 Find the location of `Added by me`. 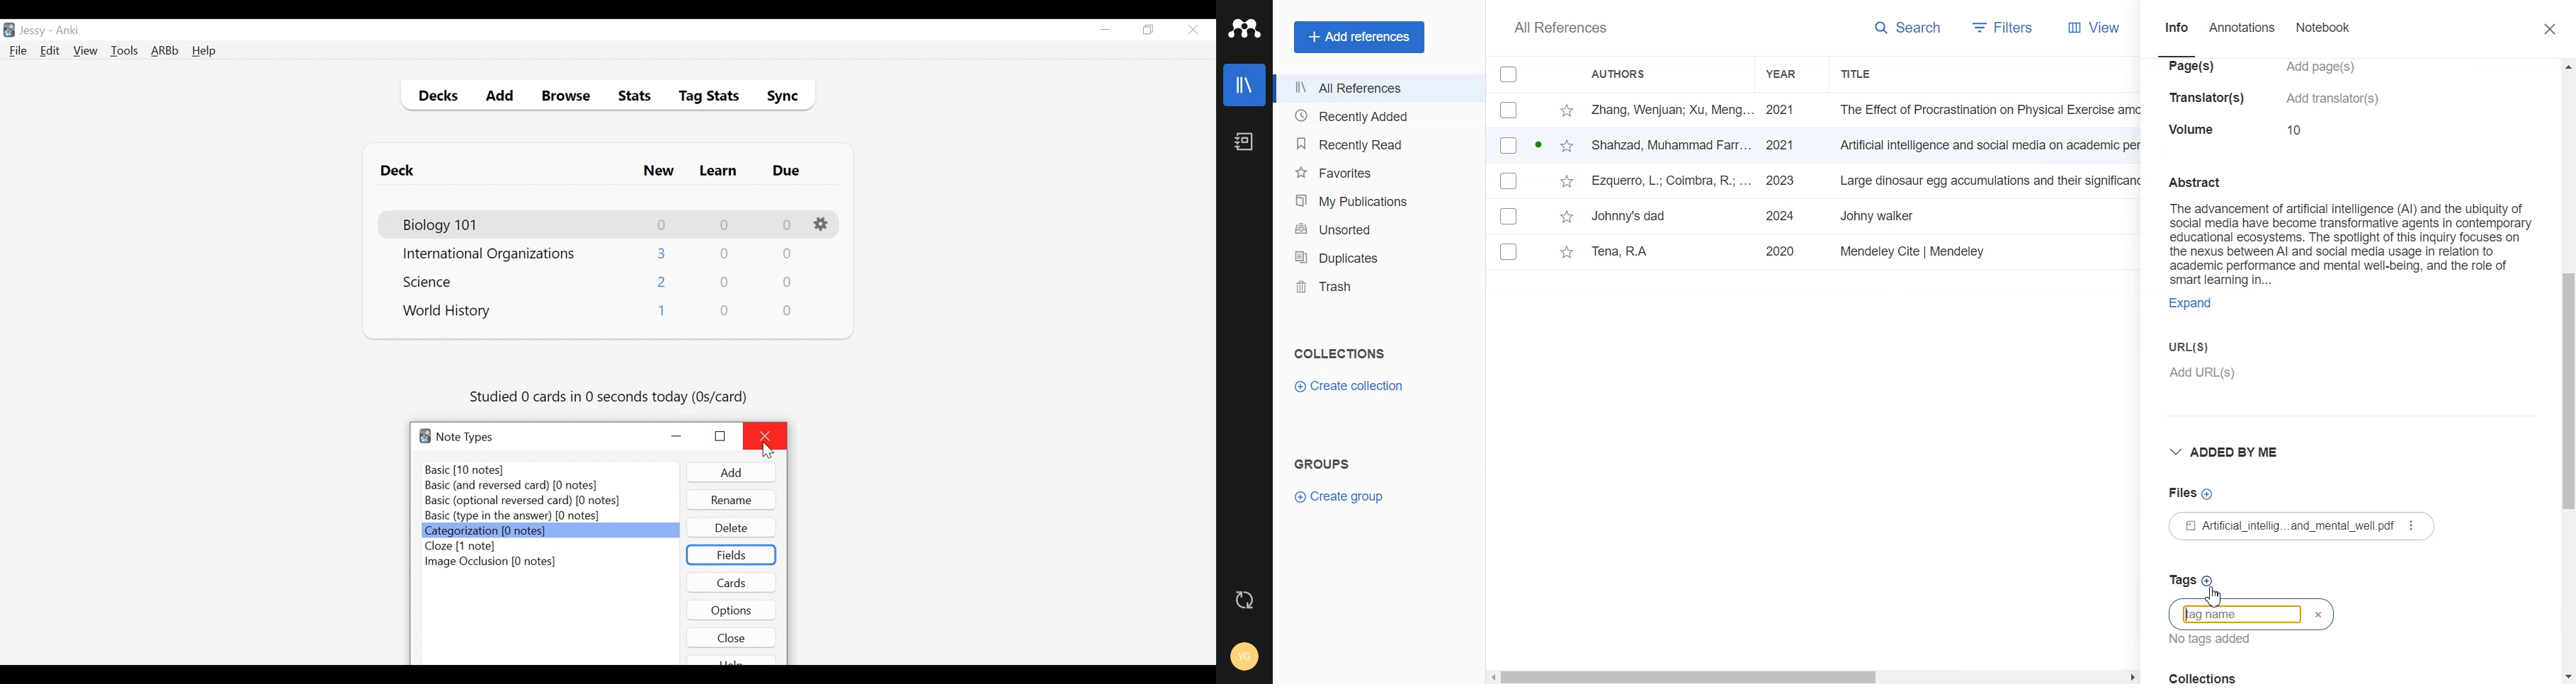

Added by me is located at coordinates (2232, 452).